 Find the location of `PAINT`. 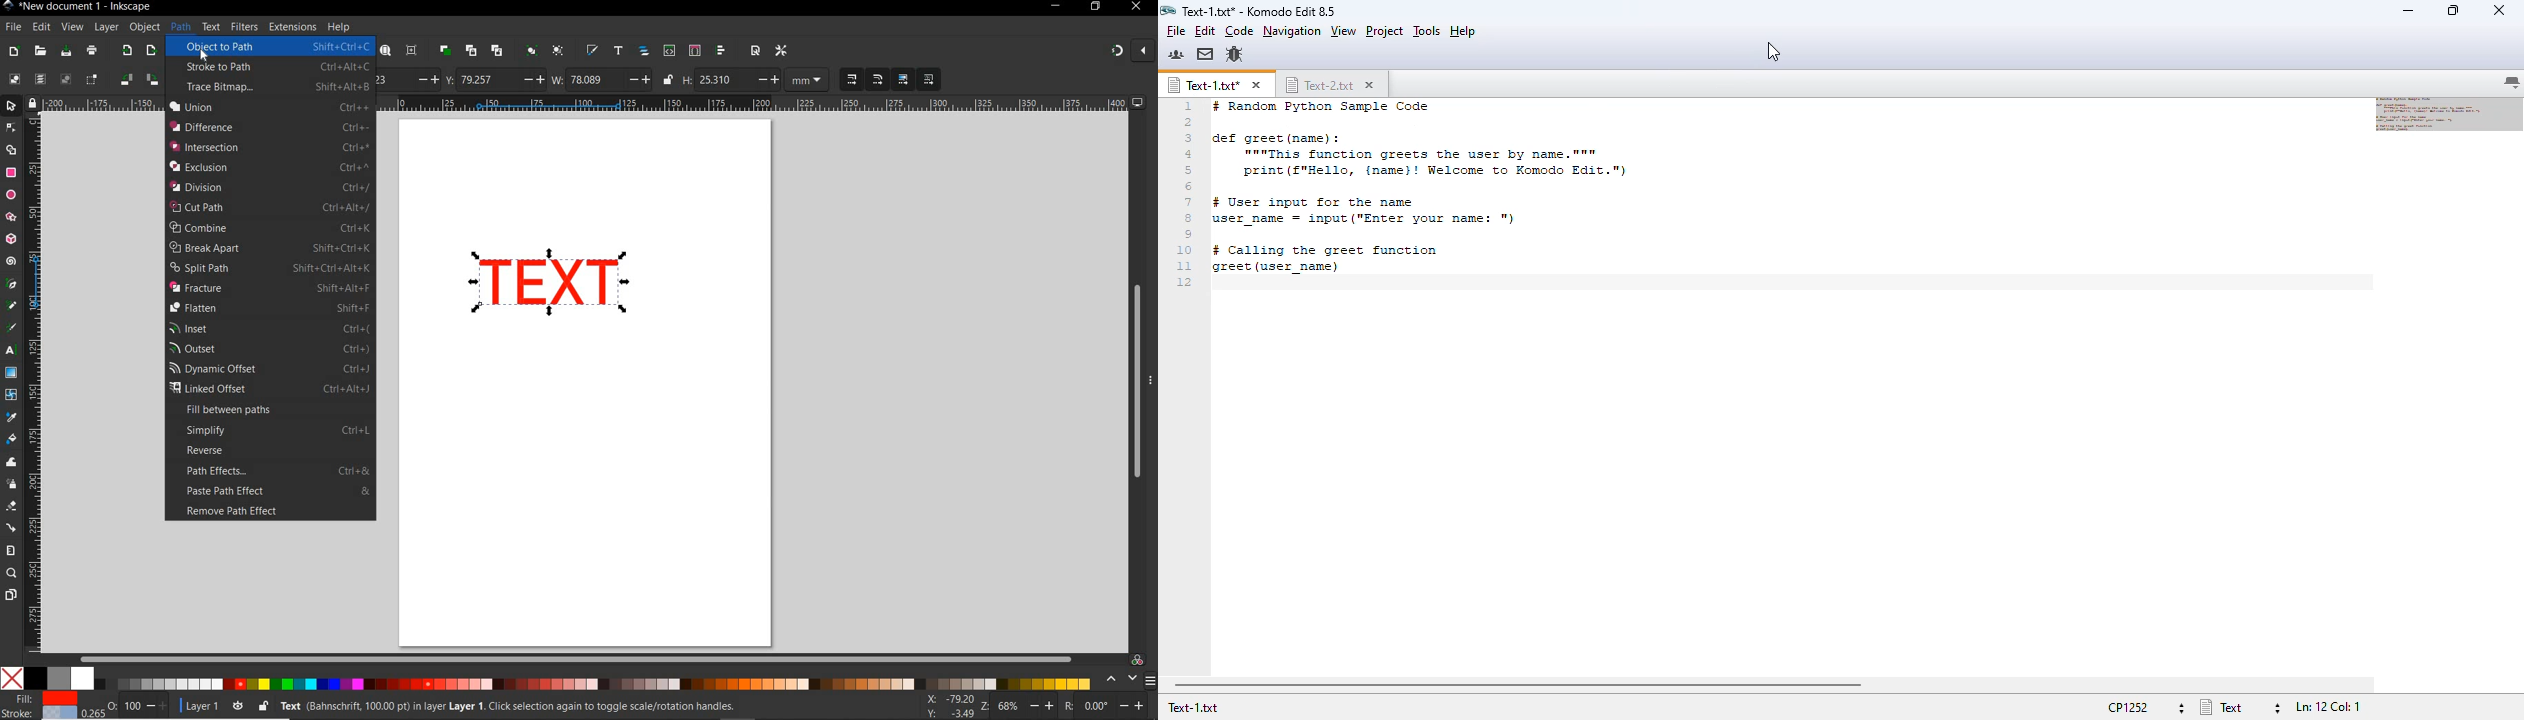

PAINT is located at coordinates (92, 52).